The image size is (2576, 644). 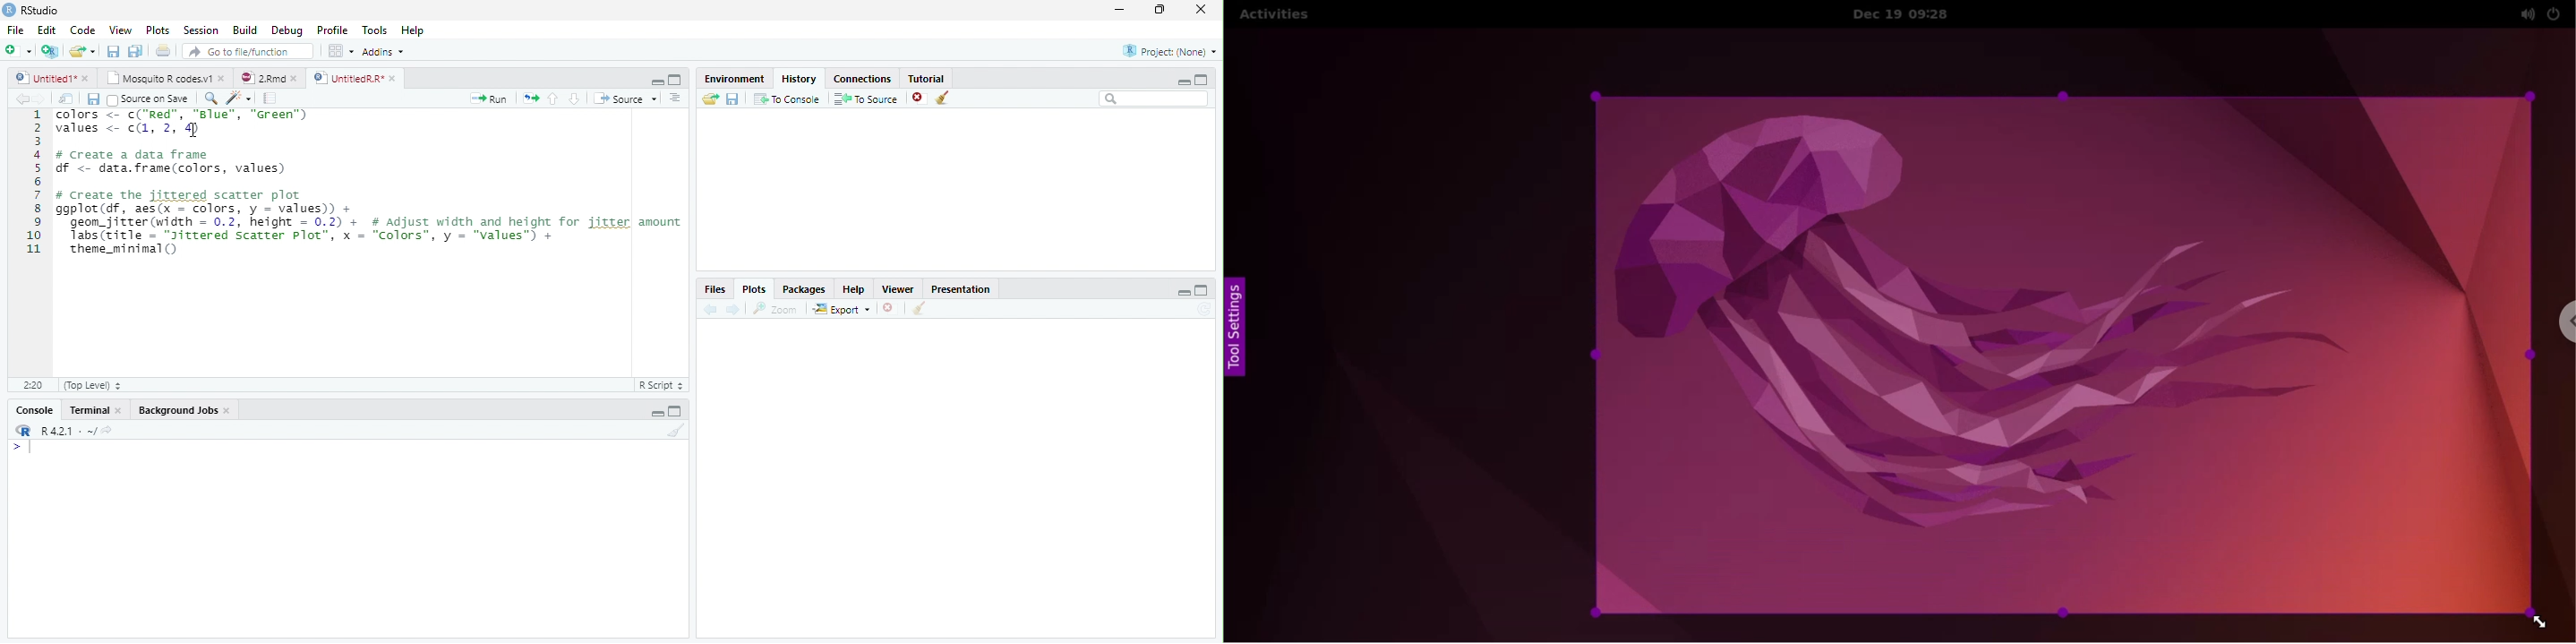 What do you see at coordinates (270, 99) in the screenshot?
I see `Compile Report` at bounding box center [270, 99].